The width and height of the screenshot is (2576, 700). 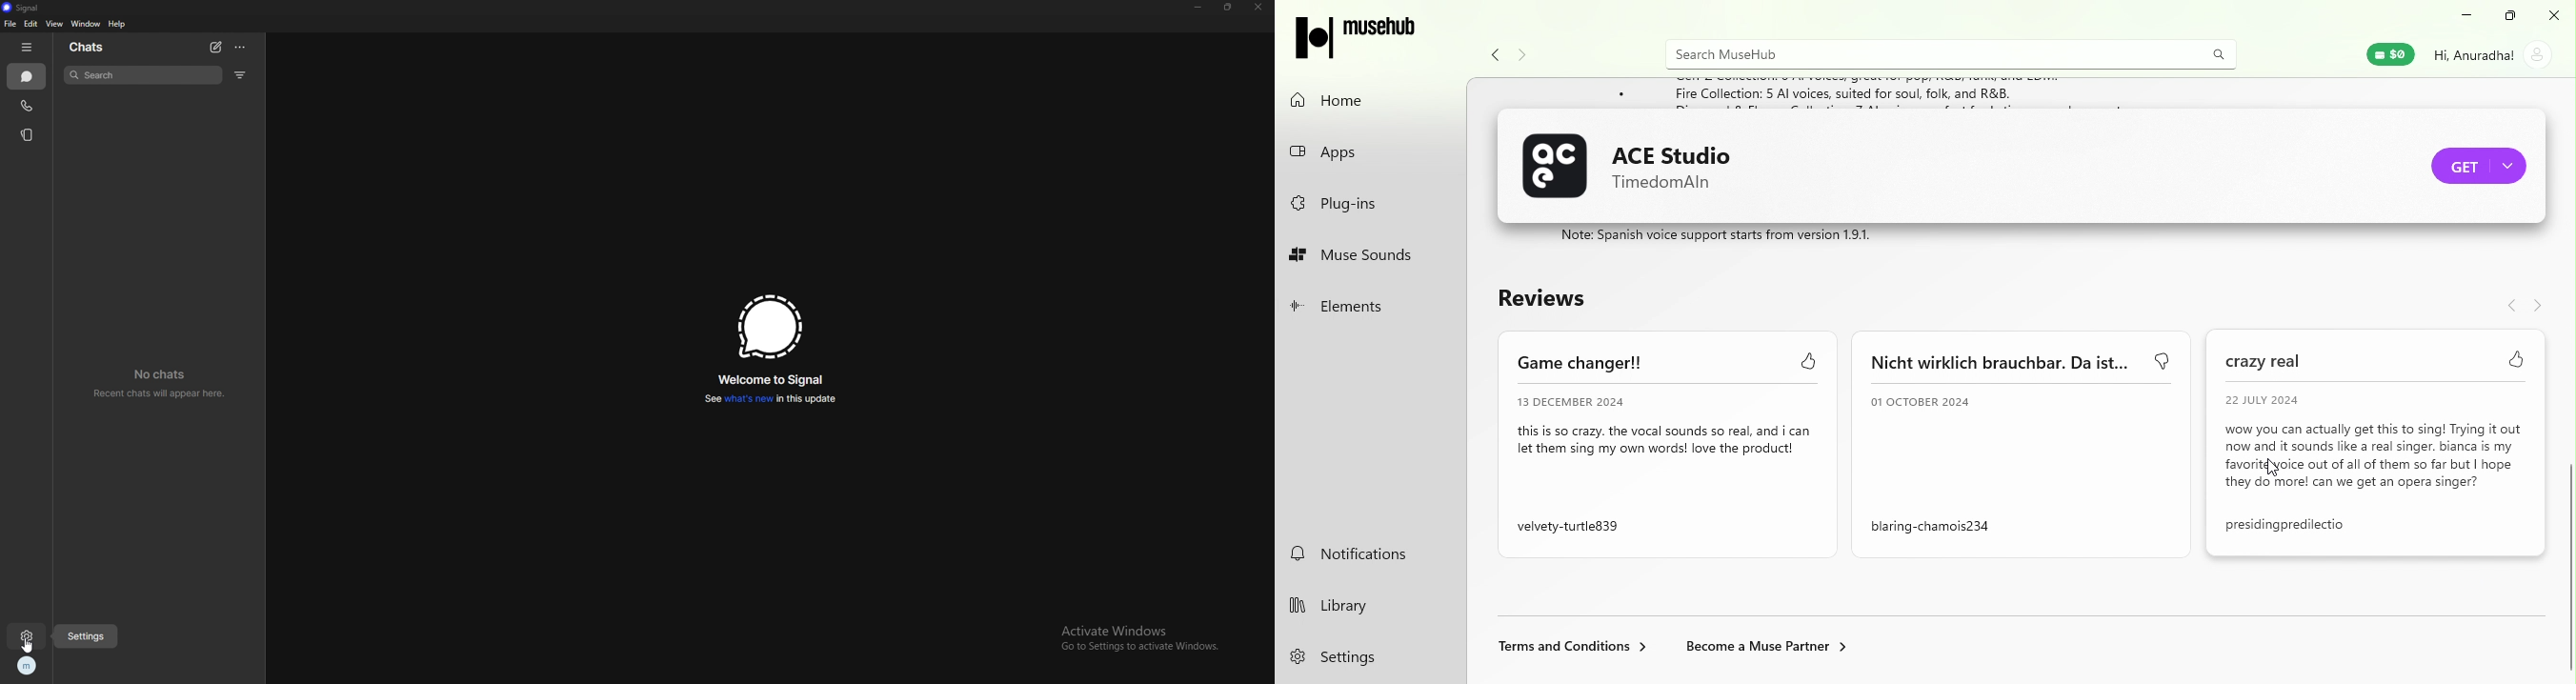 I want to click on profile, so click(x=29, y=665).